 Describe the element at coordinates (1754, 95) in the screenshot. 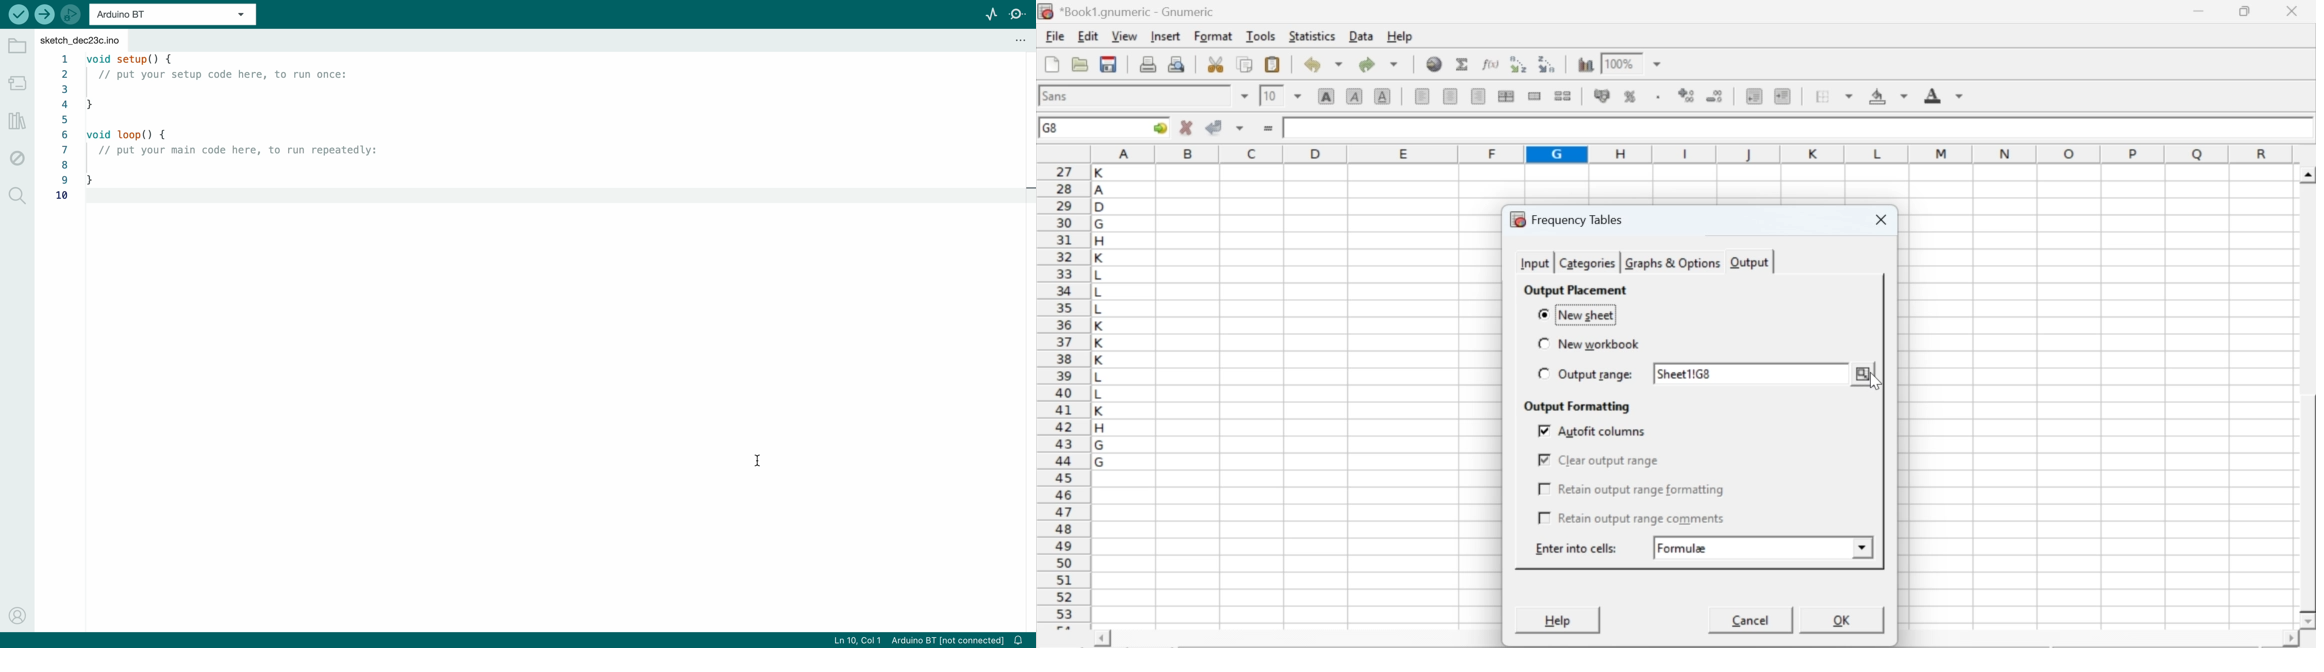

I see `decrease indent` at that location.